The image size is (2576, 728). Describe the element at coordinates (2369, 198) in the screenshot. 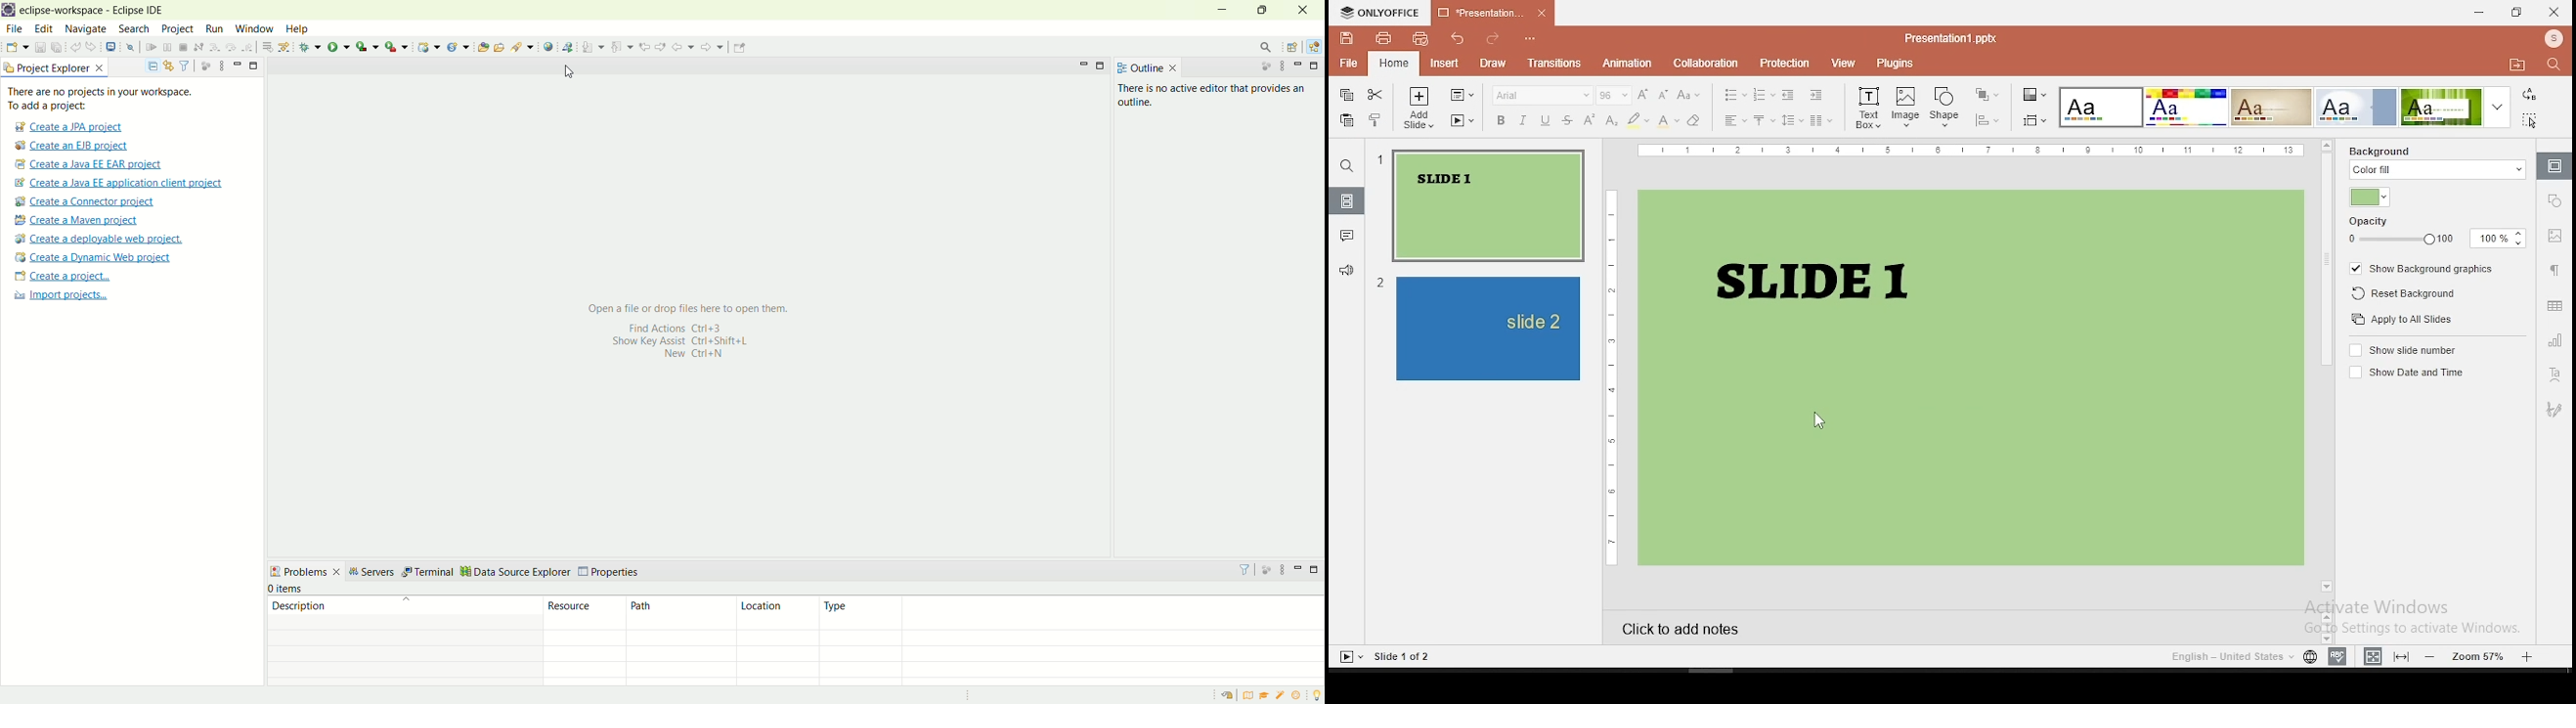

I see `fill color` at that location.